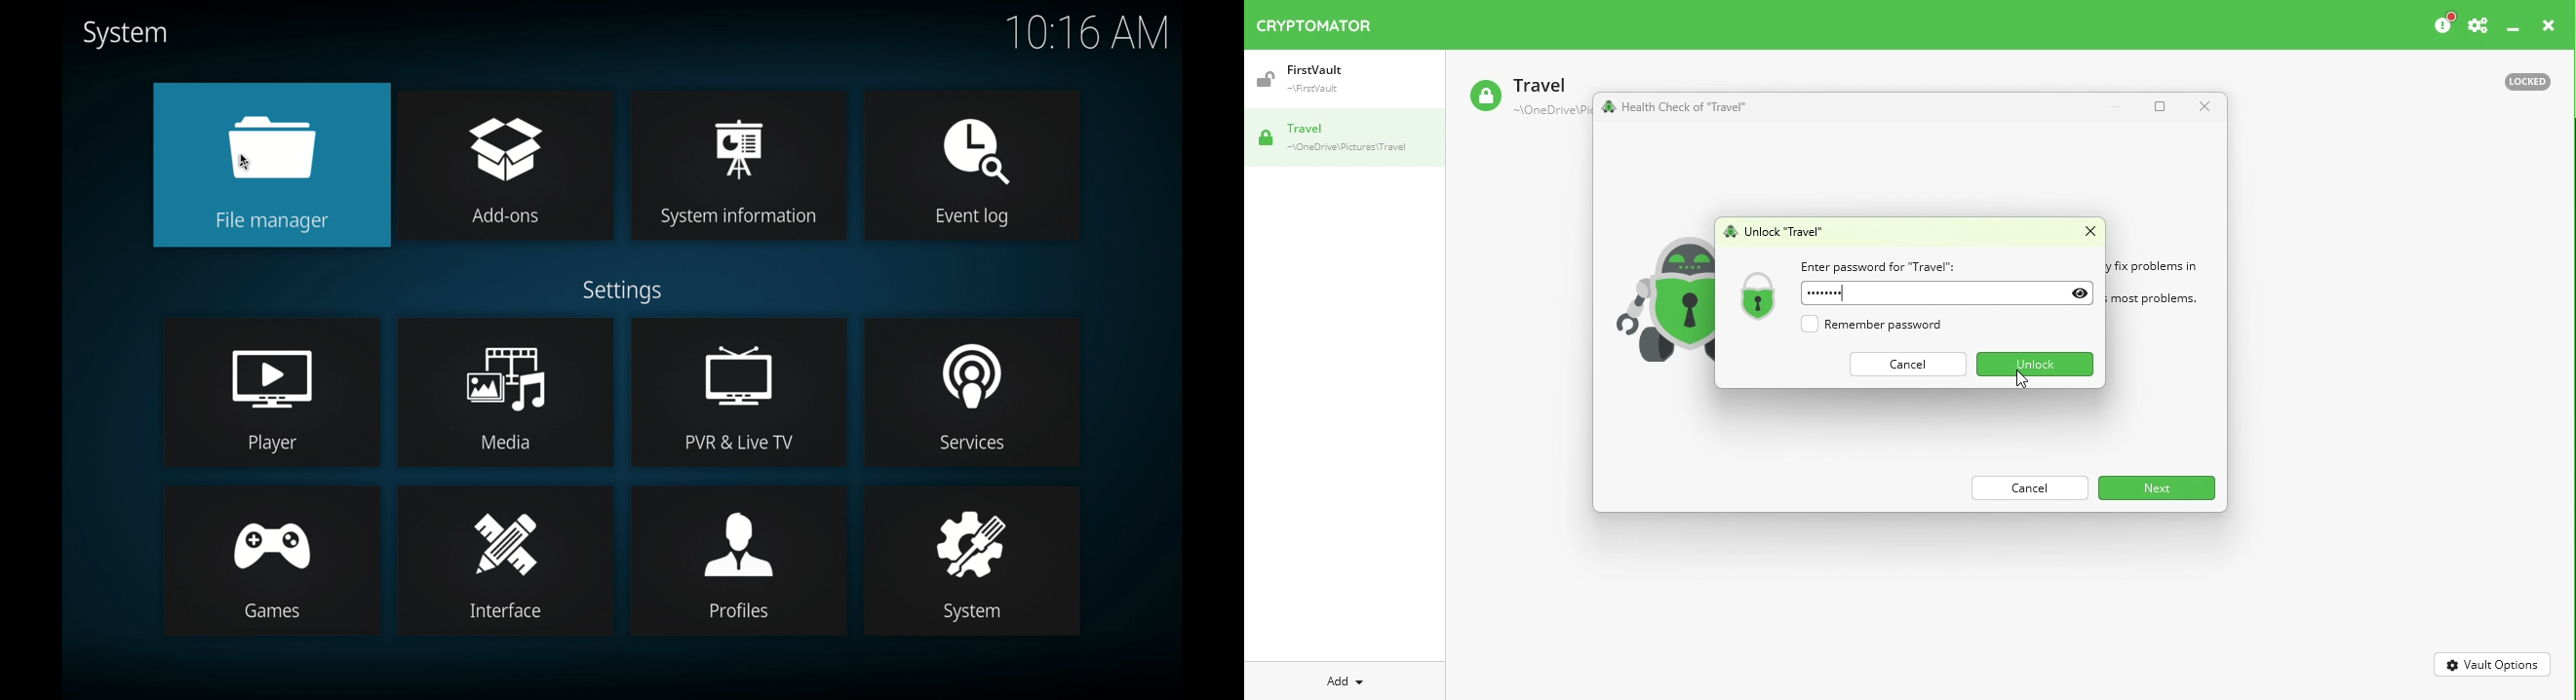 The height and width of the screenshot is (700, 2576). Describe the element at coordinates (126, 35) in the screenshot. I see `system` at that location.